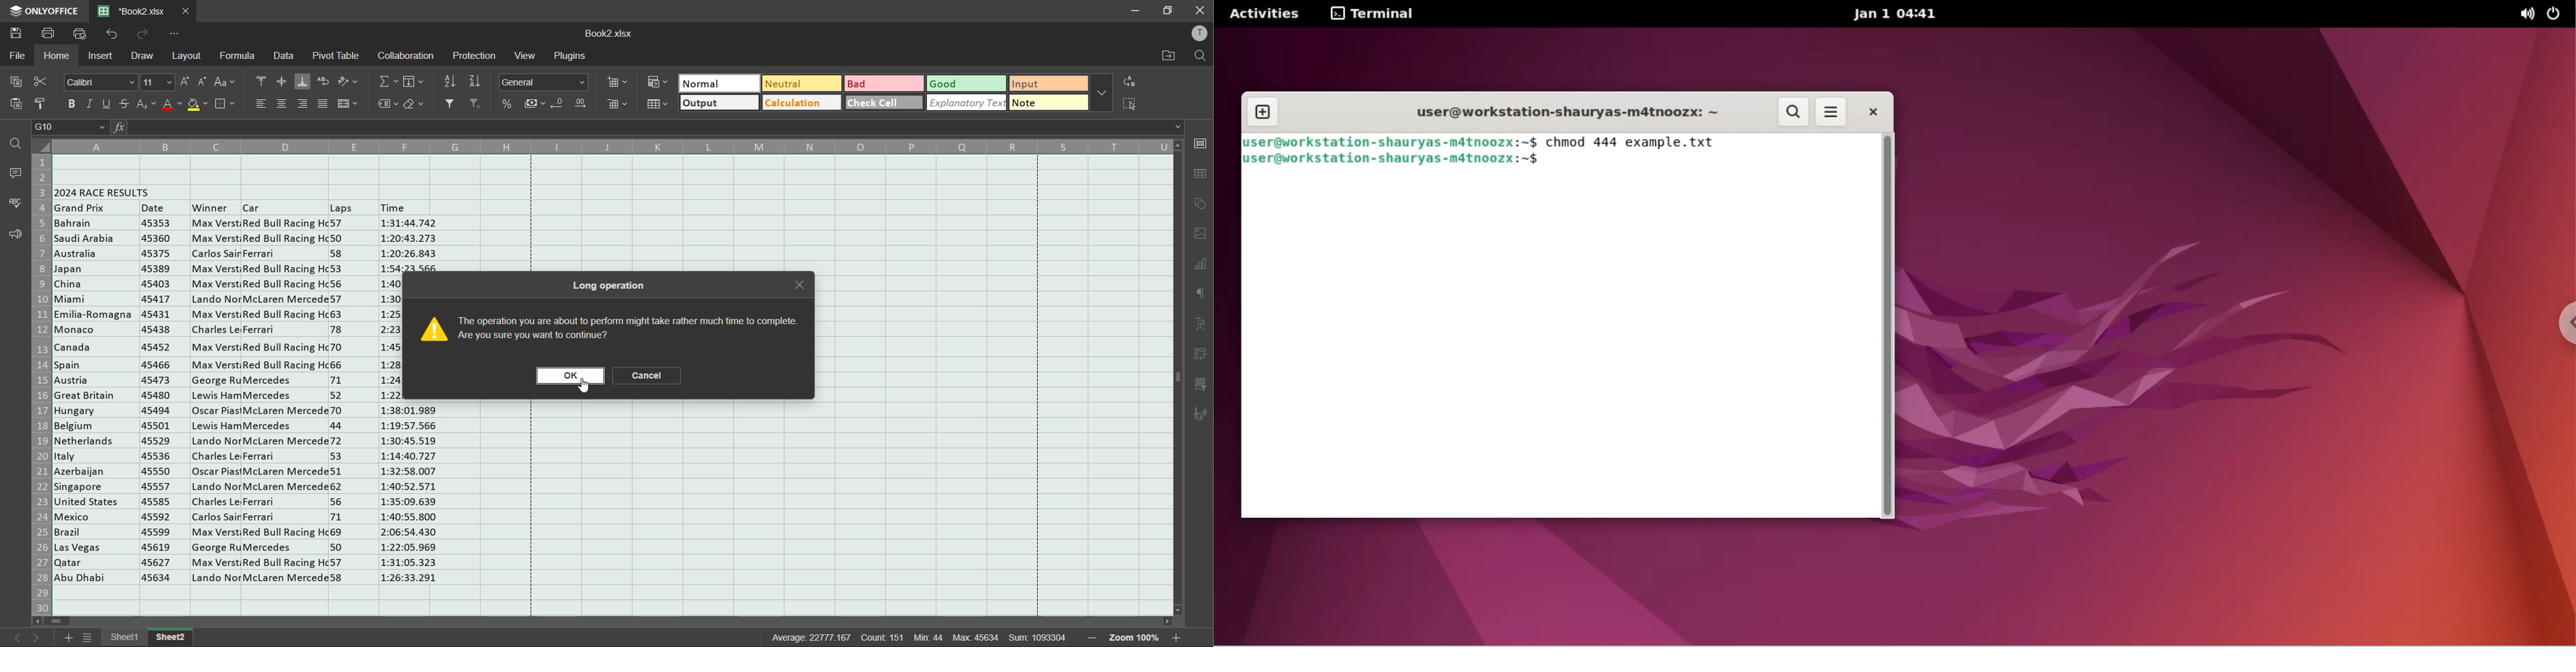  Describe the element at coordinates (561, 104) in the screenshot. I see `decrease decimal` at that location.